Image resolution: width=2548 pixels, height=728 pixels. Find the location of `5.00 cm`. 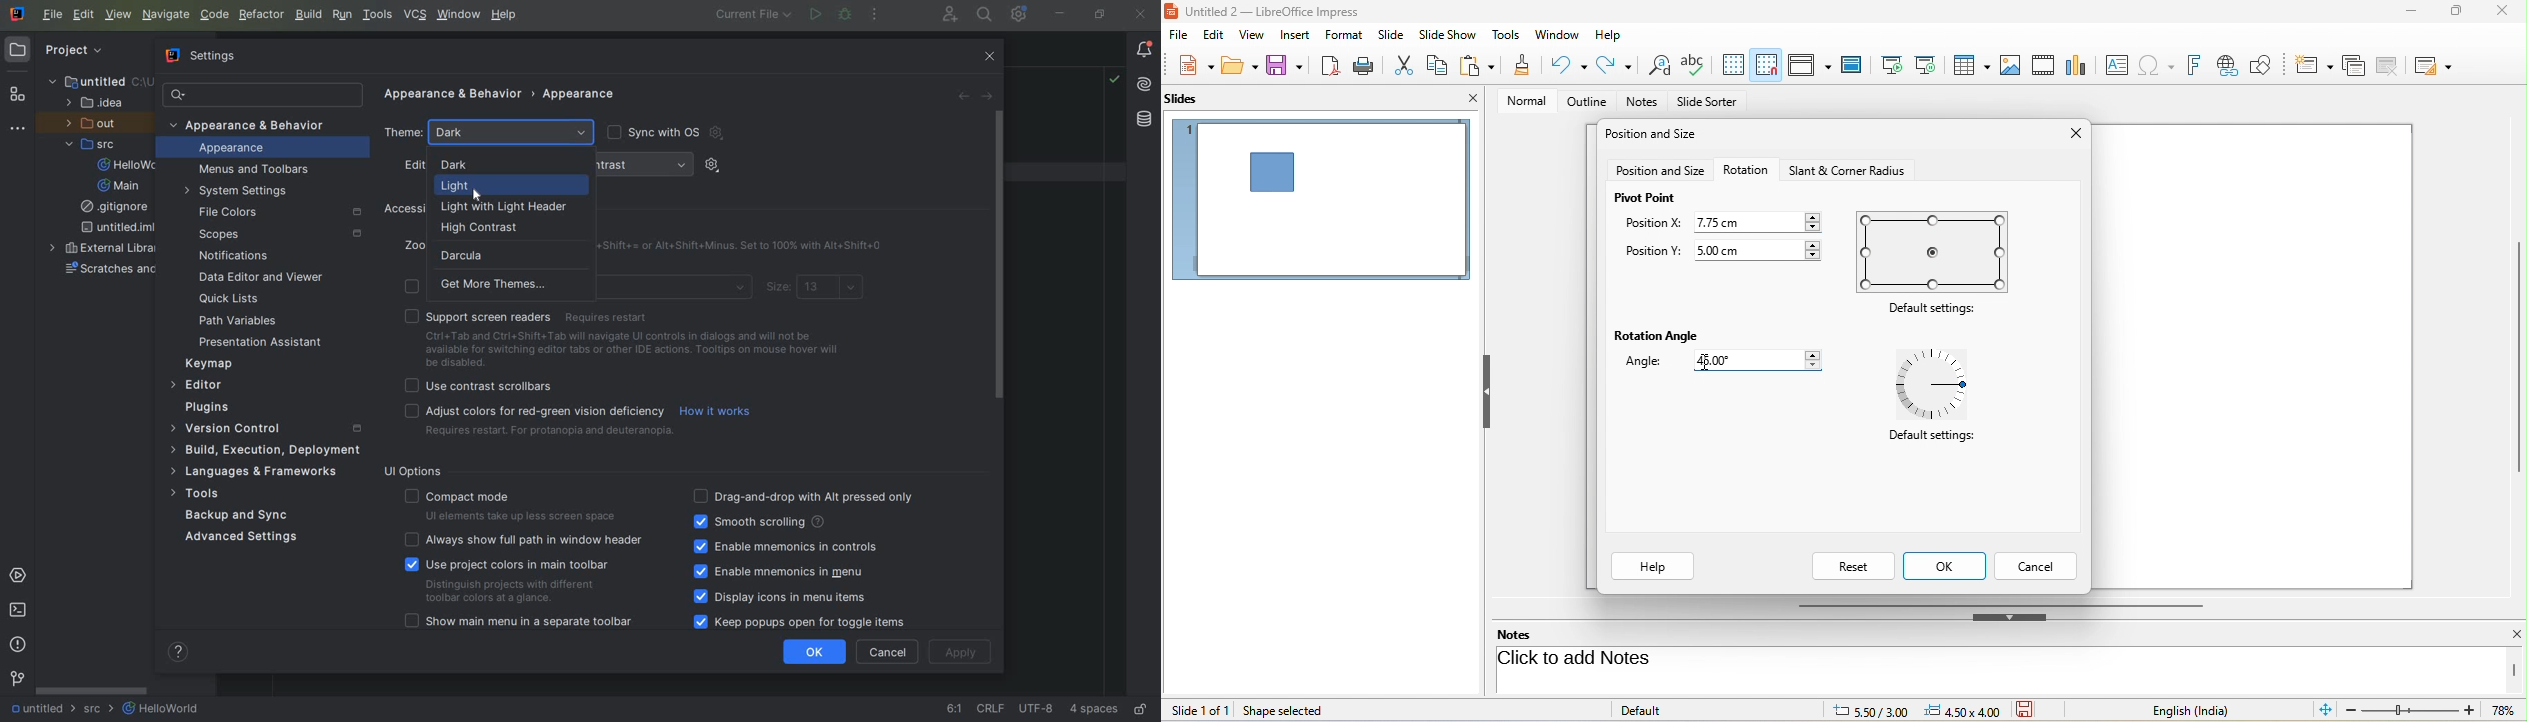

5.00 cm is located at coordinates (1762, 248).